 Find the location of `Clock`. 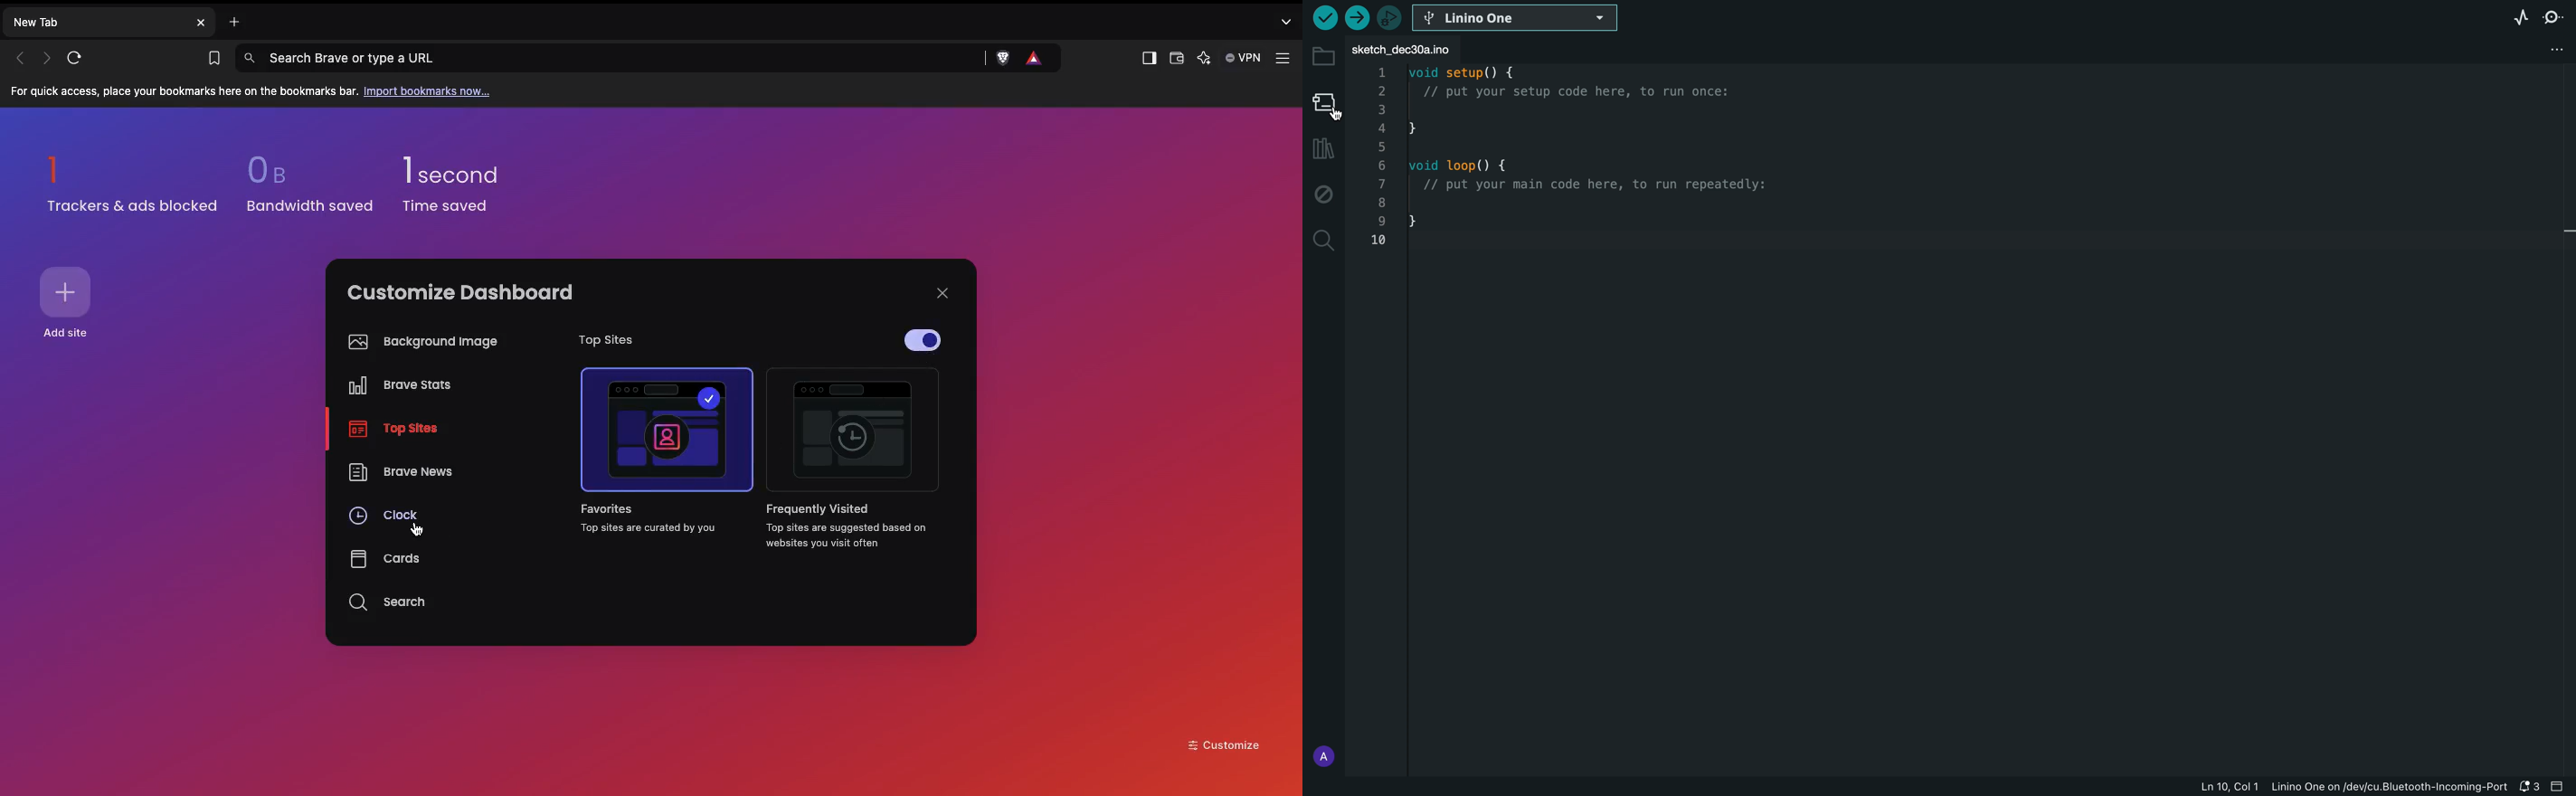

Clock is located at coordinates (385, 518).